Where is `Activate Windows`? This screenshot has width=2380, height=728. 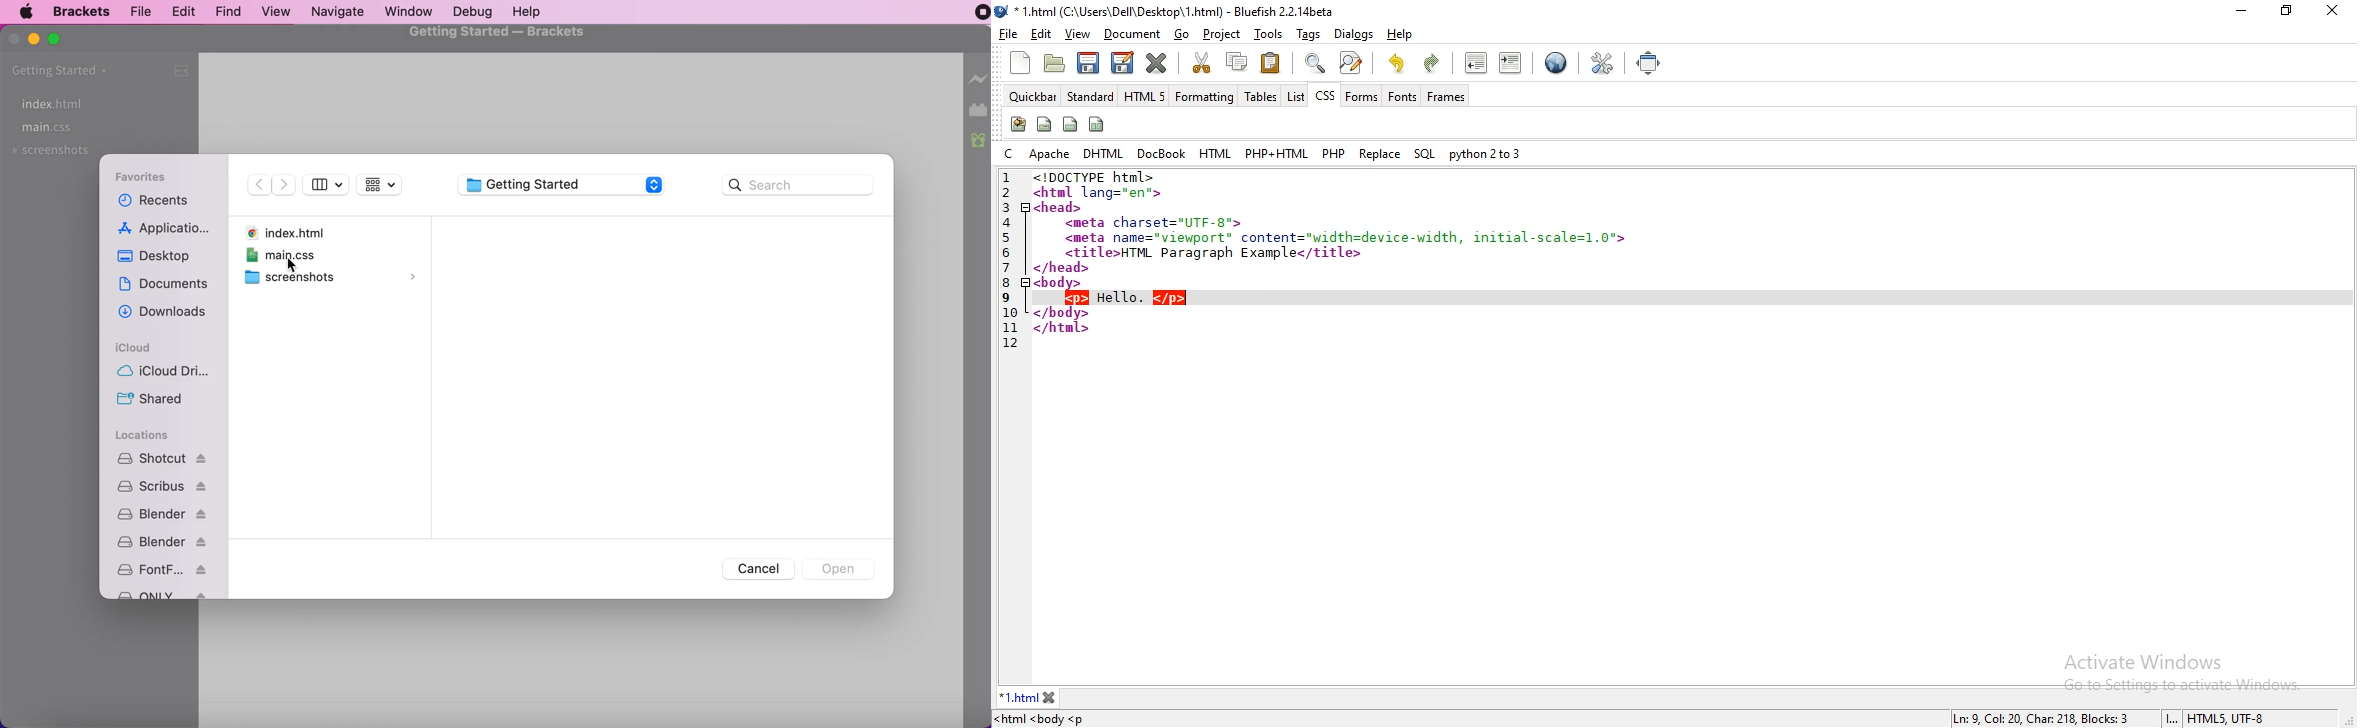
Activate Windows is located at coordinates (2148, 661).